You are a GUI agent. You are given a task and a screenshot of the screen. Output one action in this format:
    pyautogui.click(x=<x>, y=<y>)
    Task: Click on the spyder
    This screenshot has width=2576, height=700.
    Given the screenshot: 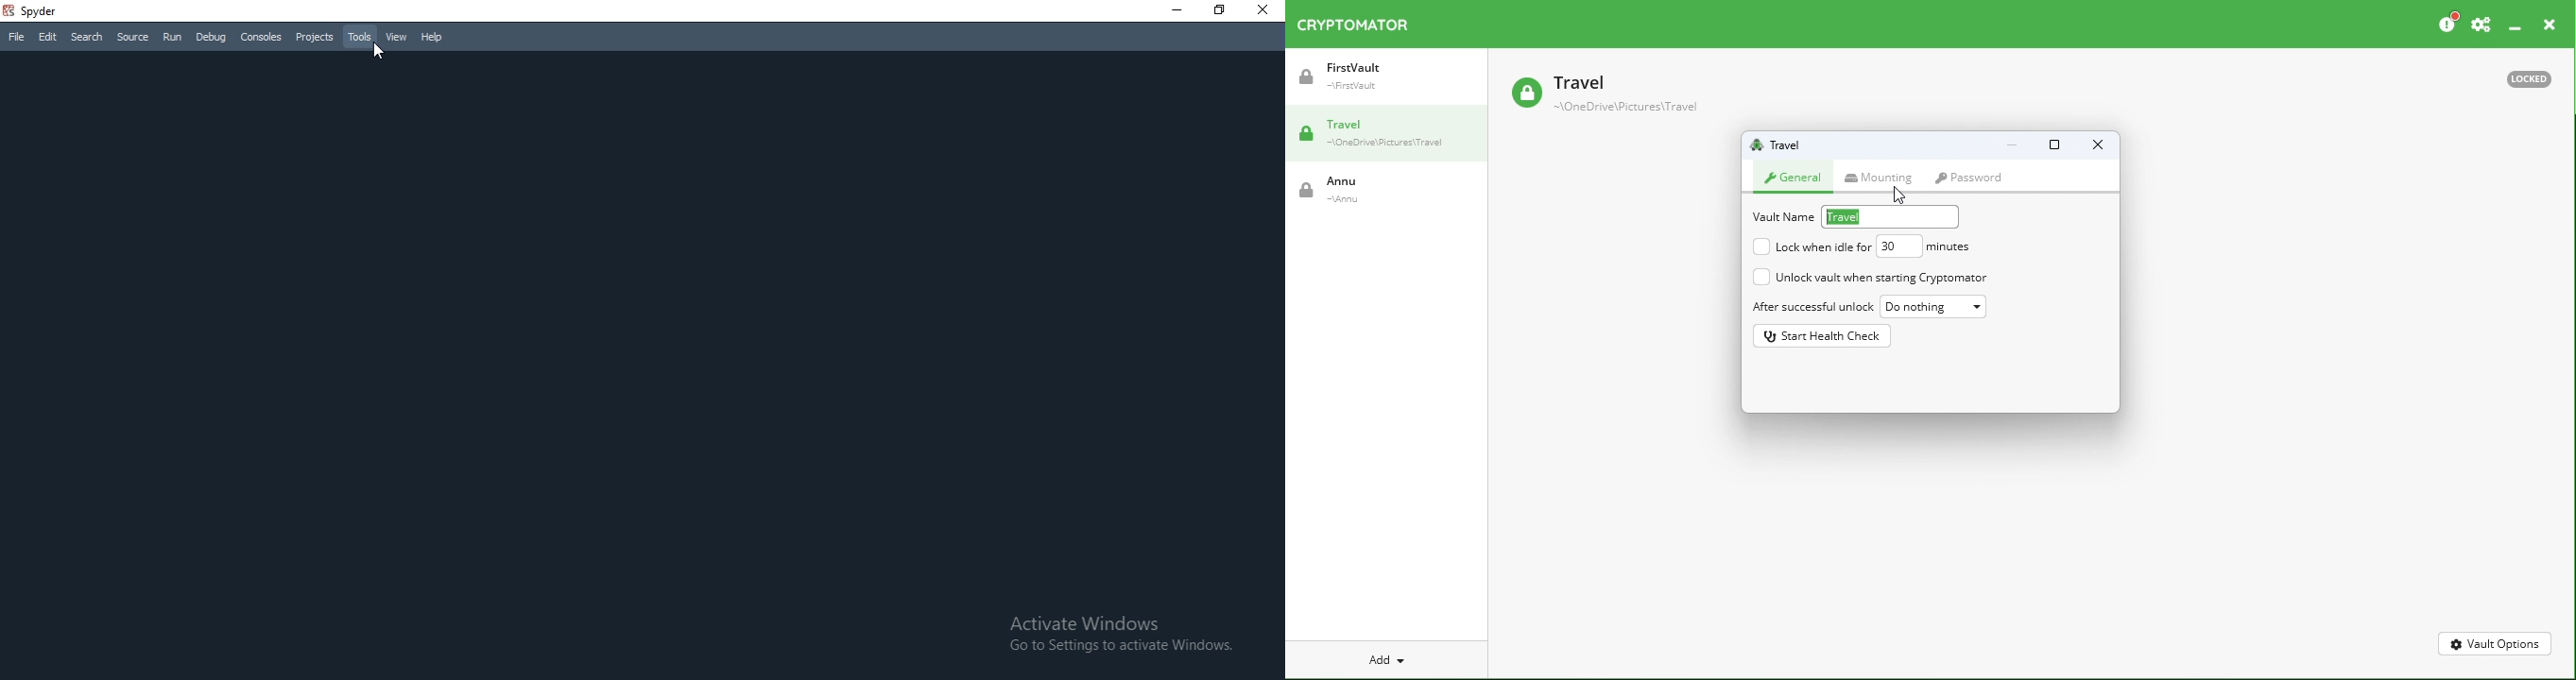 What is the action you would take?
    pyautogui.click(x=34, y=10)
    